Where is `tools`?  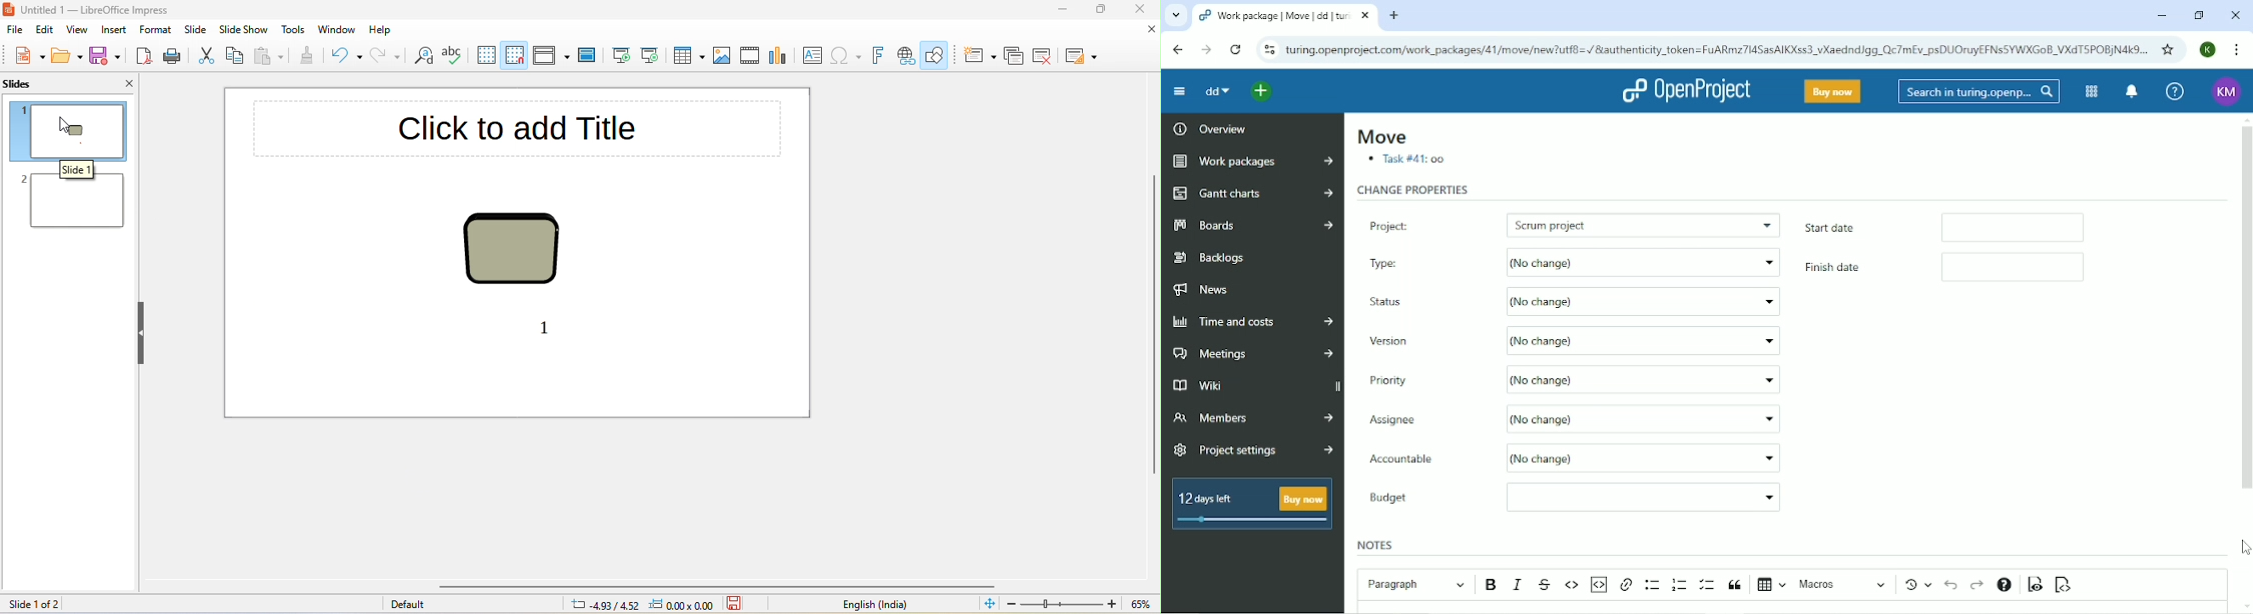
tools is located at coordinates (294, 30).